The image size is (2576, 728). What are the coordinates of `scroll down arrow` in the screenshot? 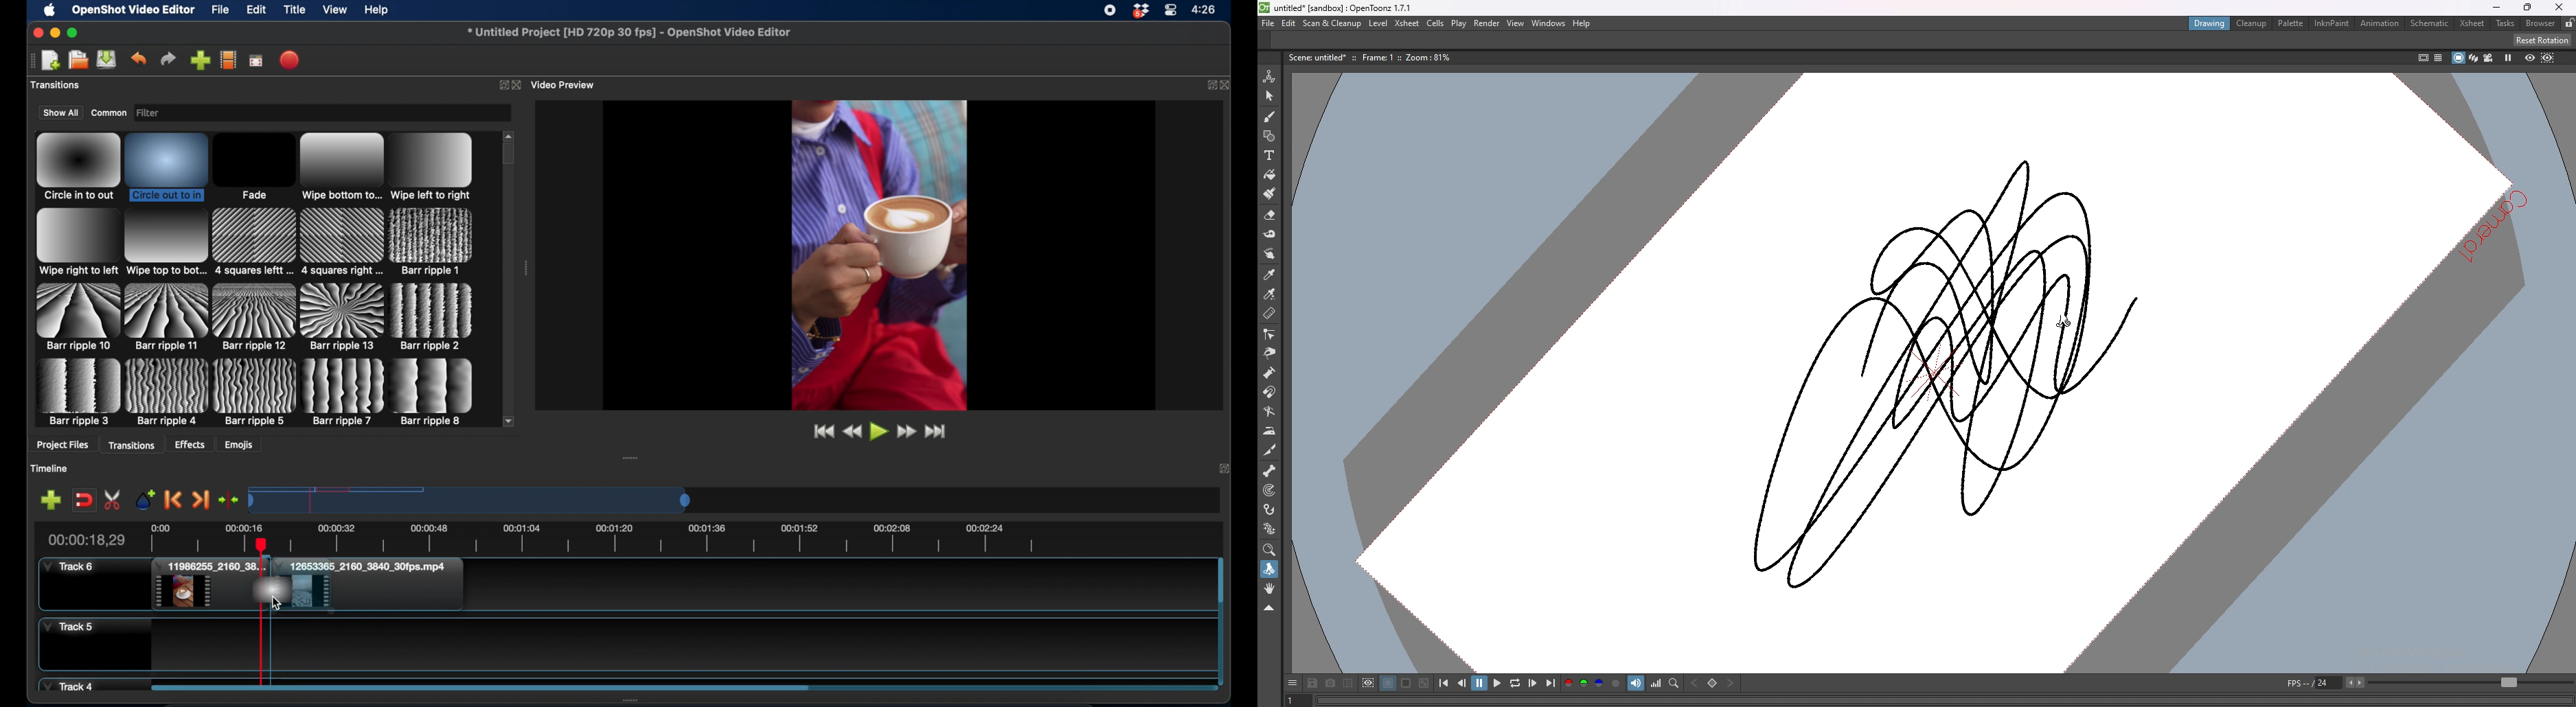 It's located at (509, 420).